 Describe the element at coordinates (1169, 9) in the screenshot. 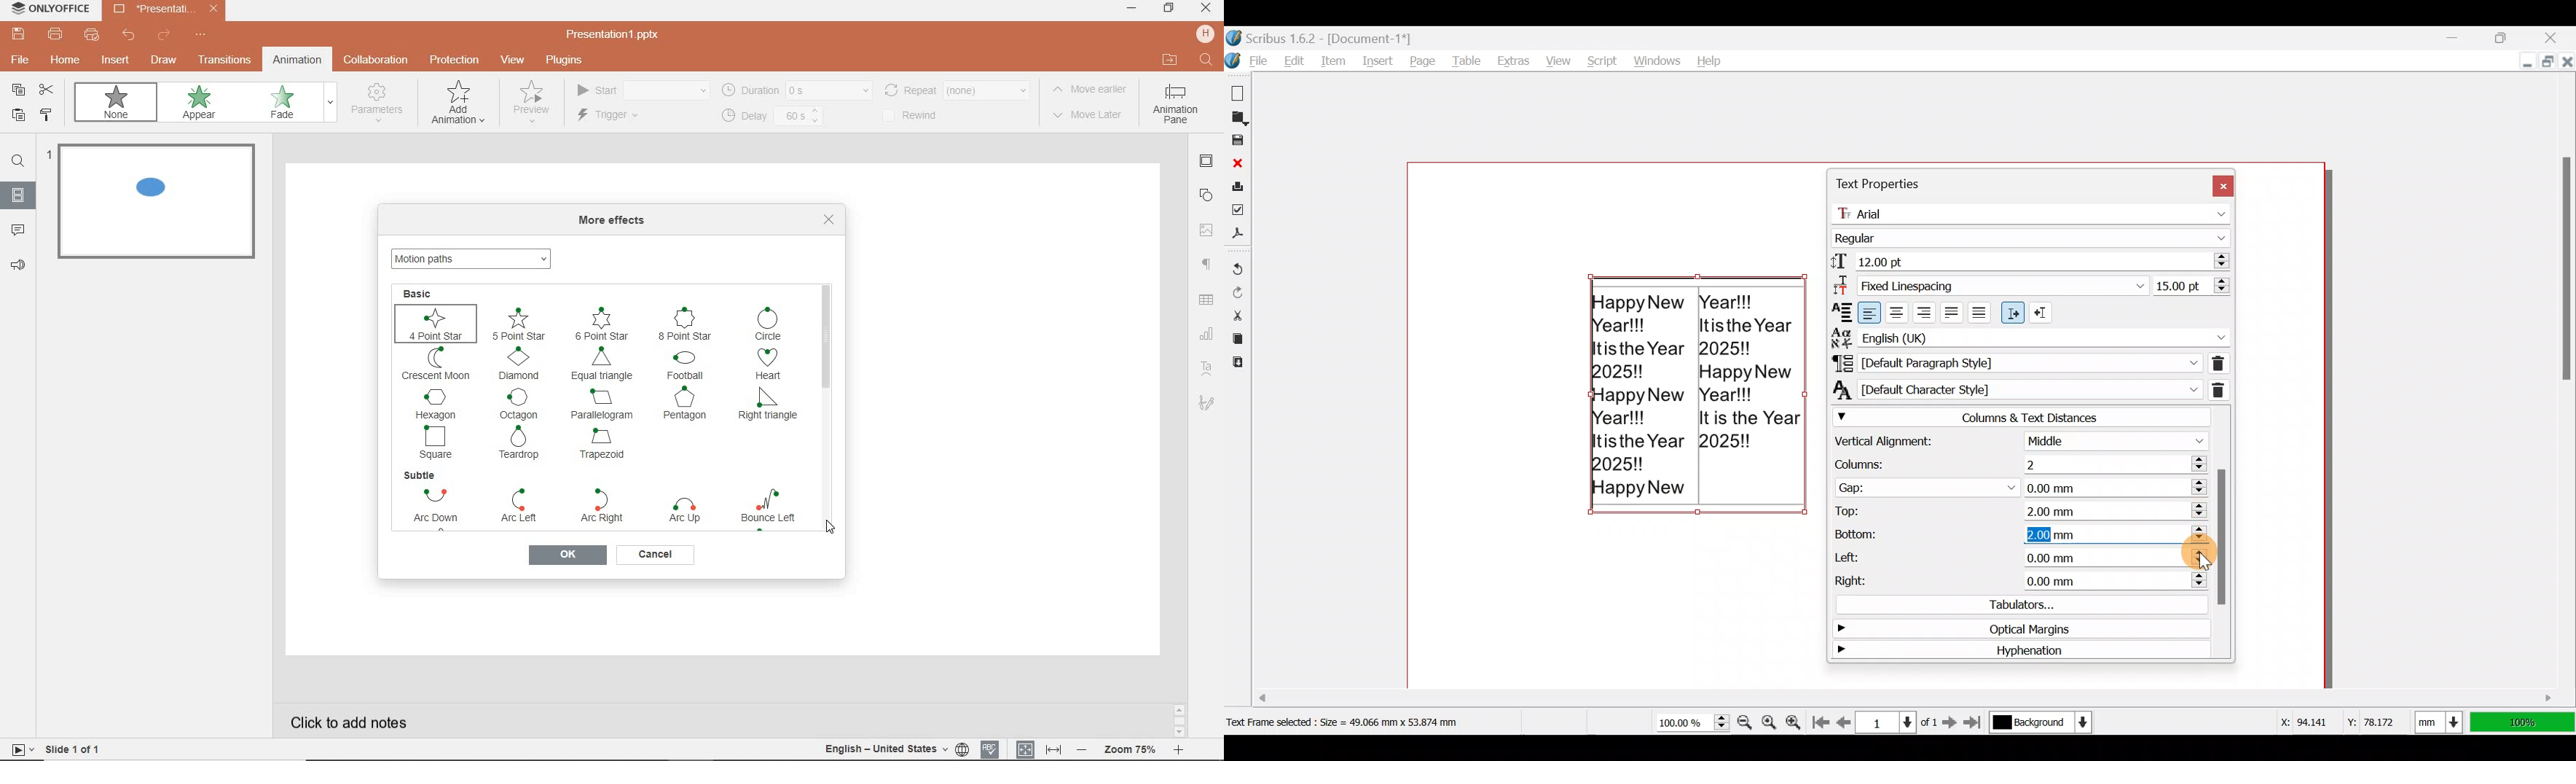

I see `RESTORE` at that location.